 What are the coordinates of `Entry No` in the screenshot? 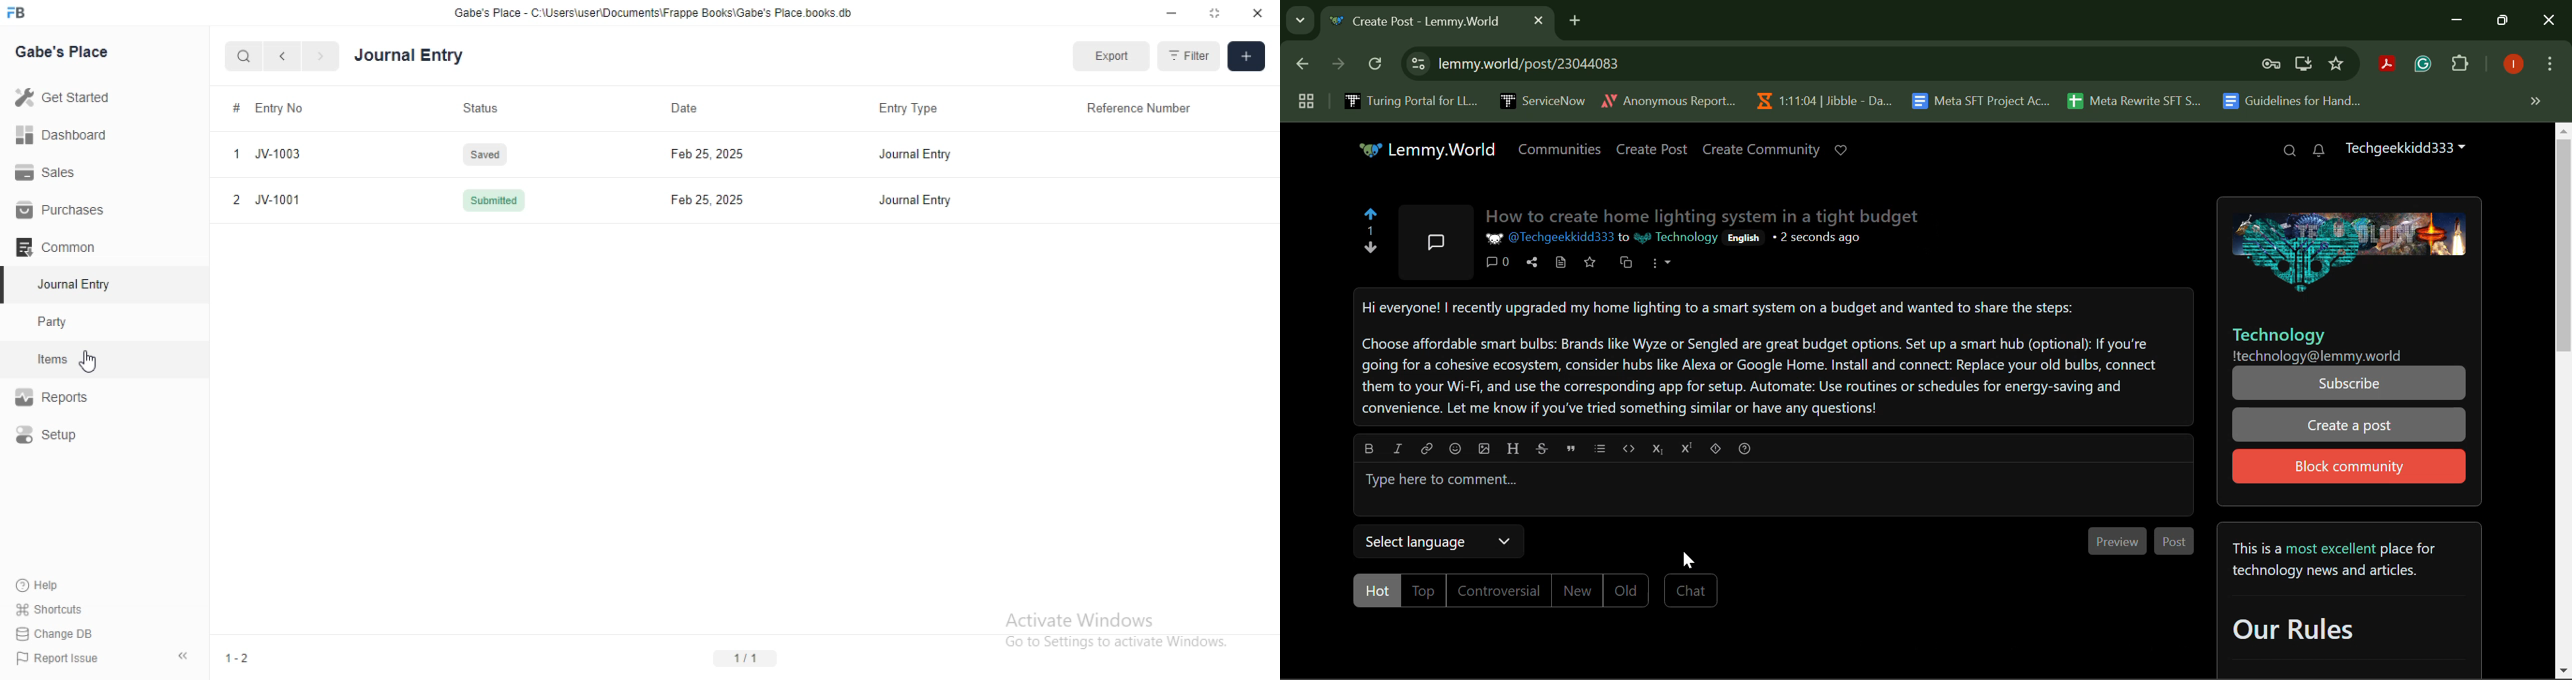 It's located at (281, 109).